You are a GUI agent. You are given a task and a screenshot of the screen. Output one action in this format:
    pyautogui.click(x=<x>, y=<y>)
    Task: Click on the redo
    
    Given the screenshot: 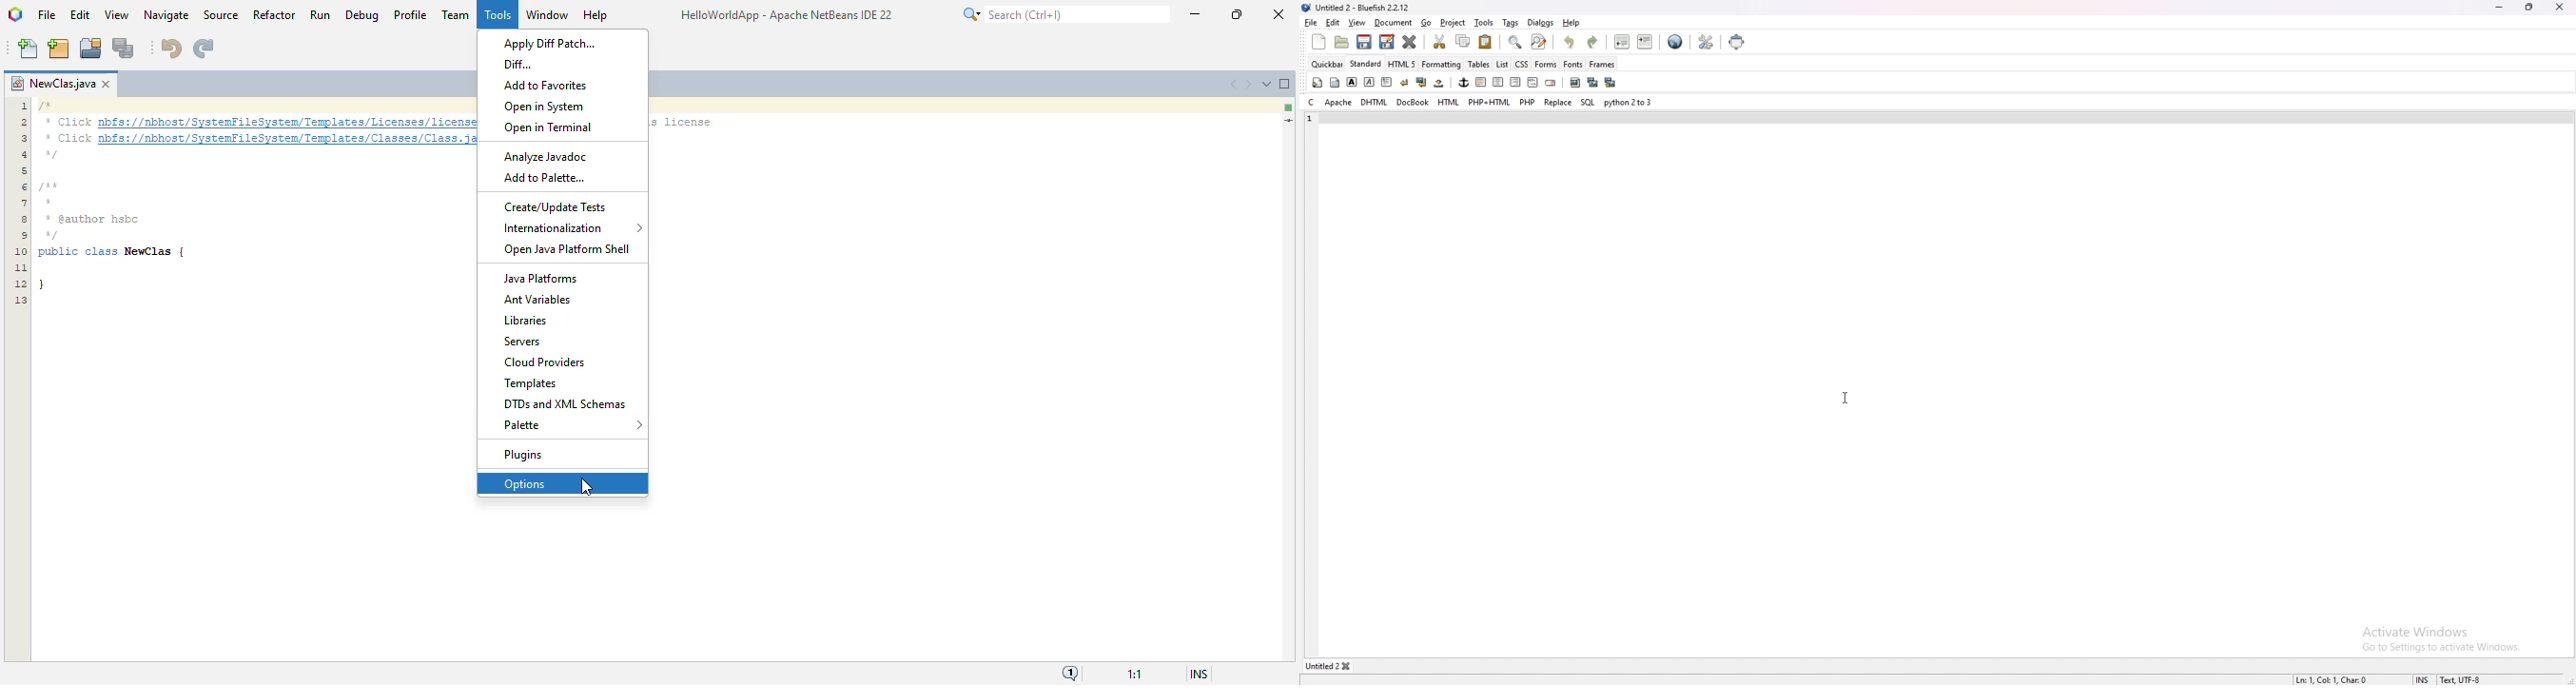 What is the action you would take?
    pyautogui.click(x=205, y=49)
    